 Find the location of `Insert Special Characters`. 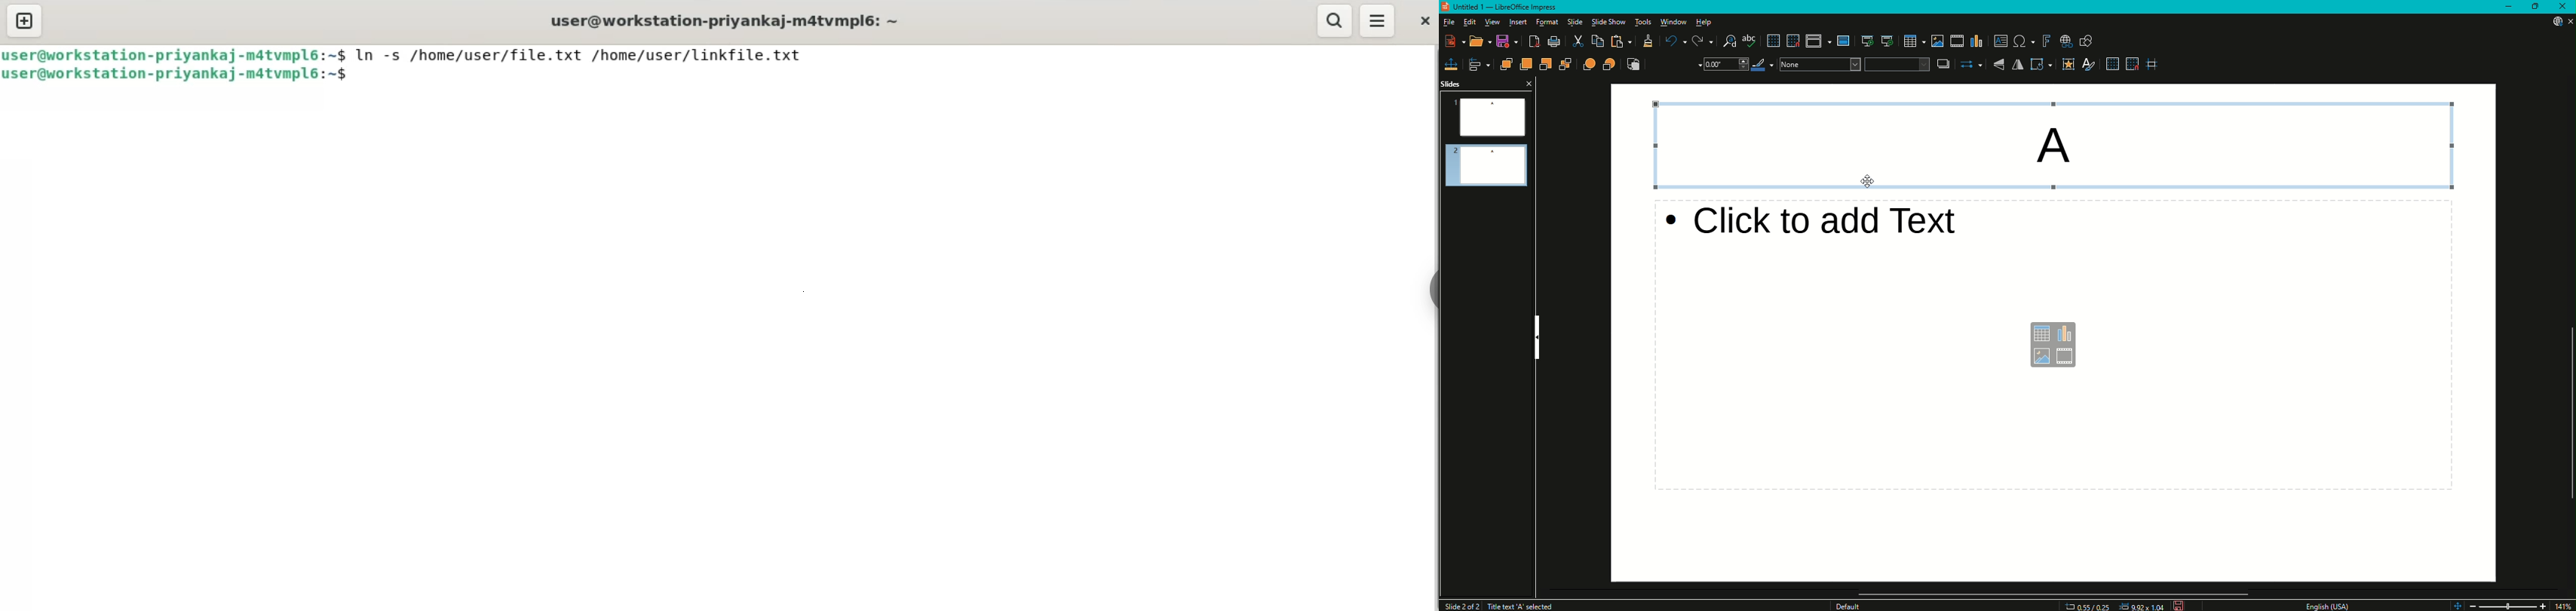

Insert Special Characters is located at coordinates (2021, 40).